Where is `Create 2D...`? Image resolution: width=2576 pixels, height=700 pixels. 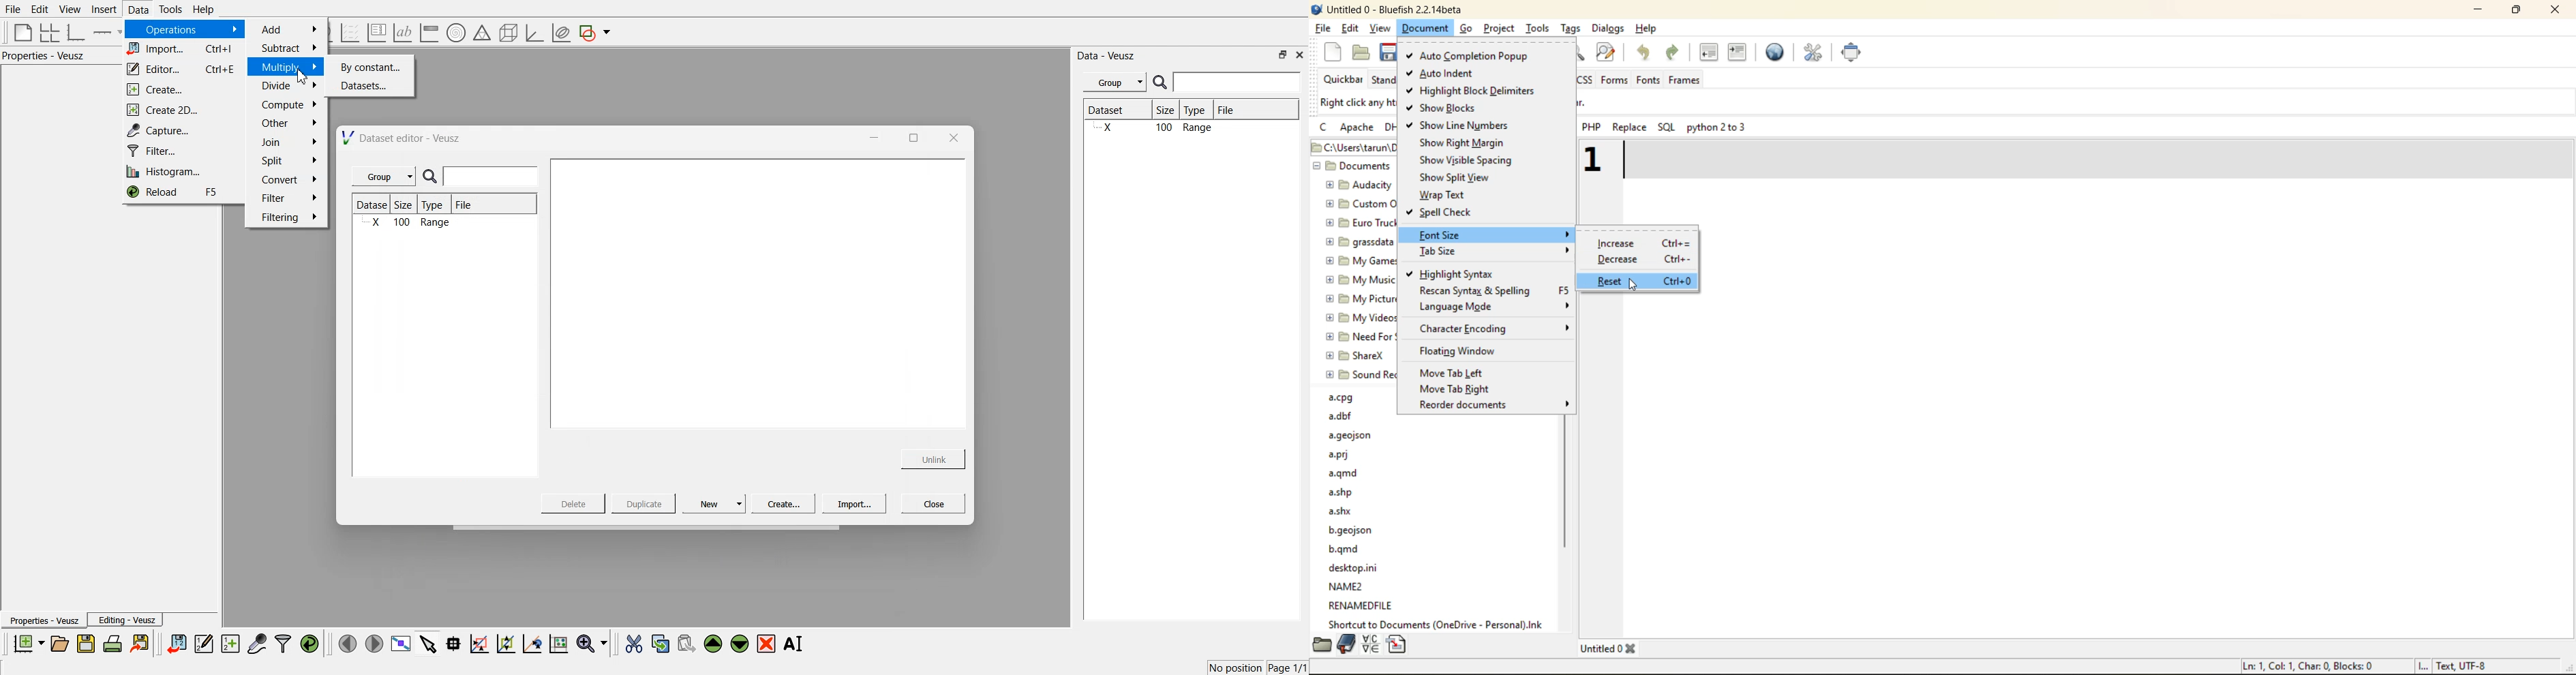 Create 2D... is located at coordinates (182, 110).